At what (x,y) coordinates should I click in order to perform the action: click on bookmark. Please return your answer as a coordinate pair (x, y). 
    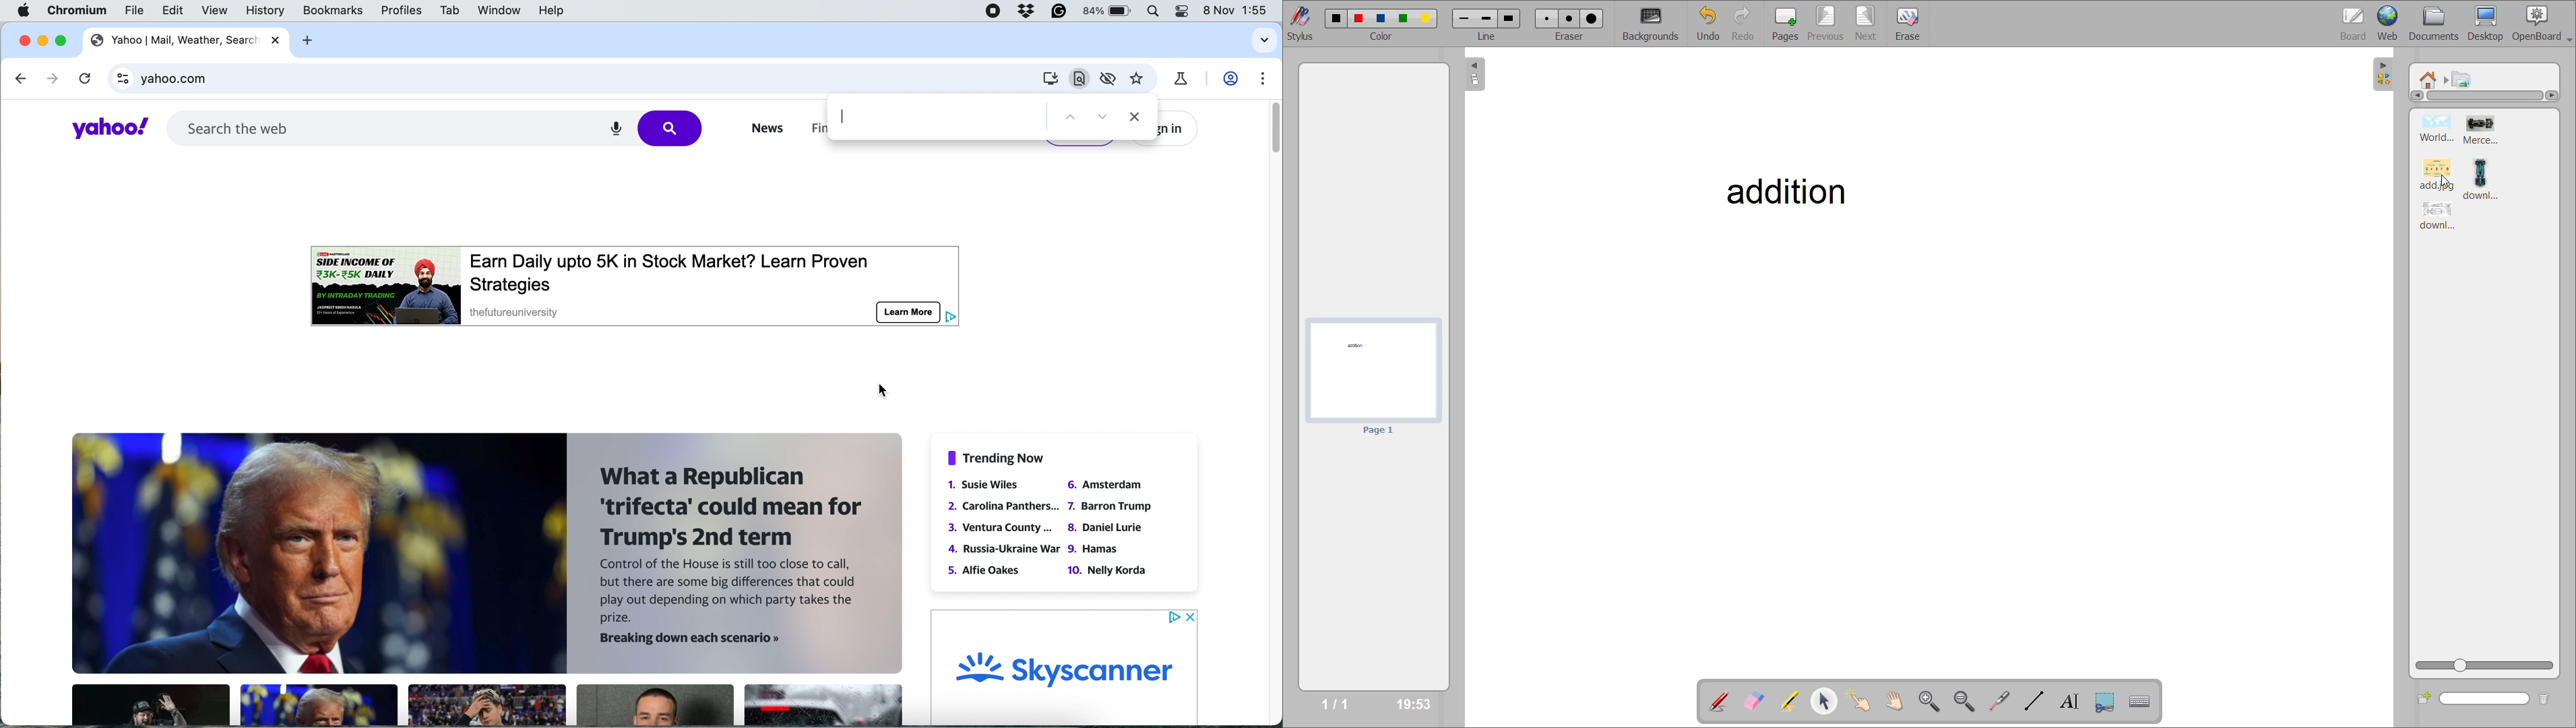
    Looking at the image, I should click on (1142, 80).